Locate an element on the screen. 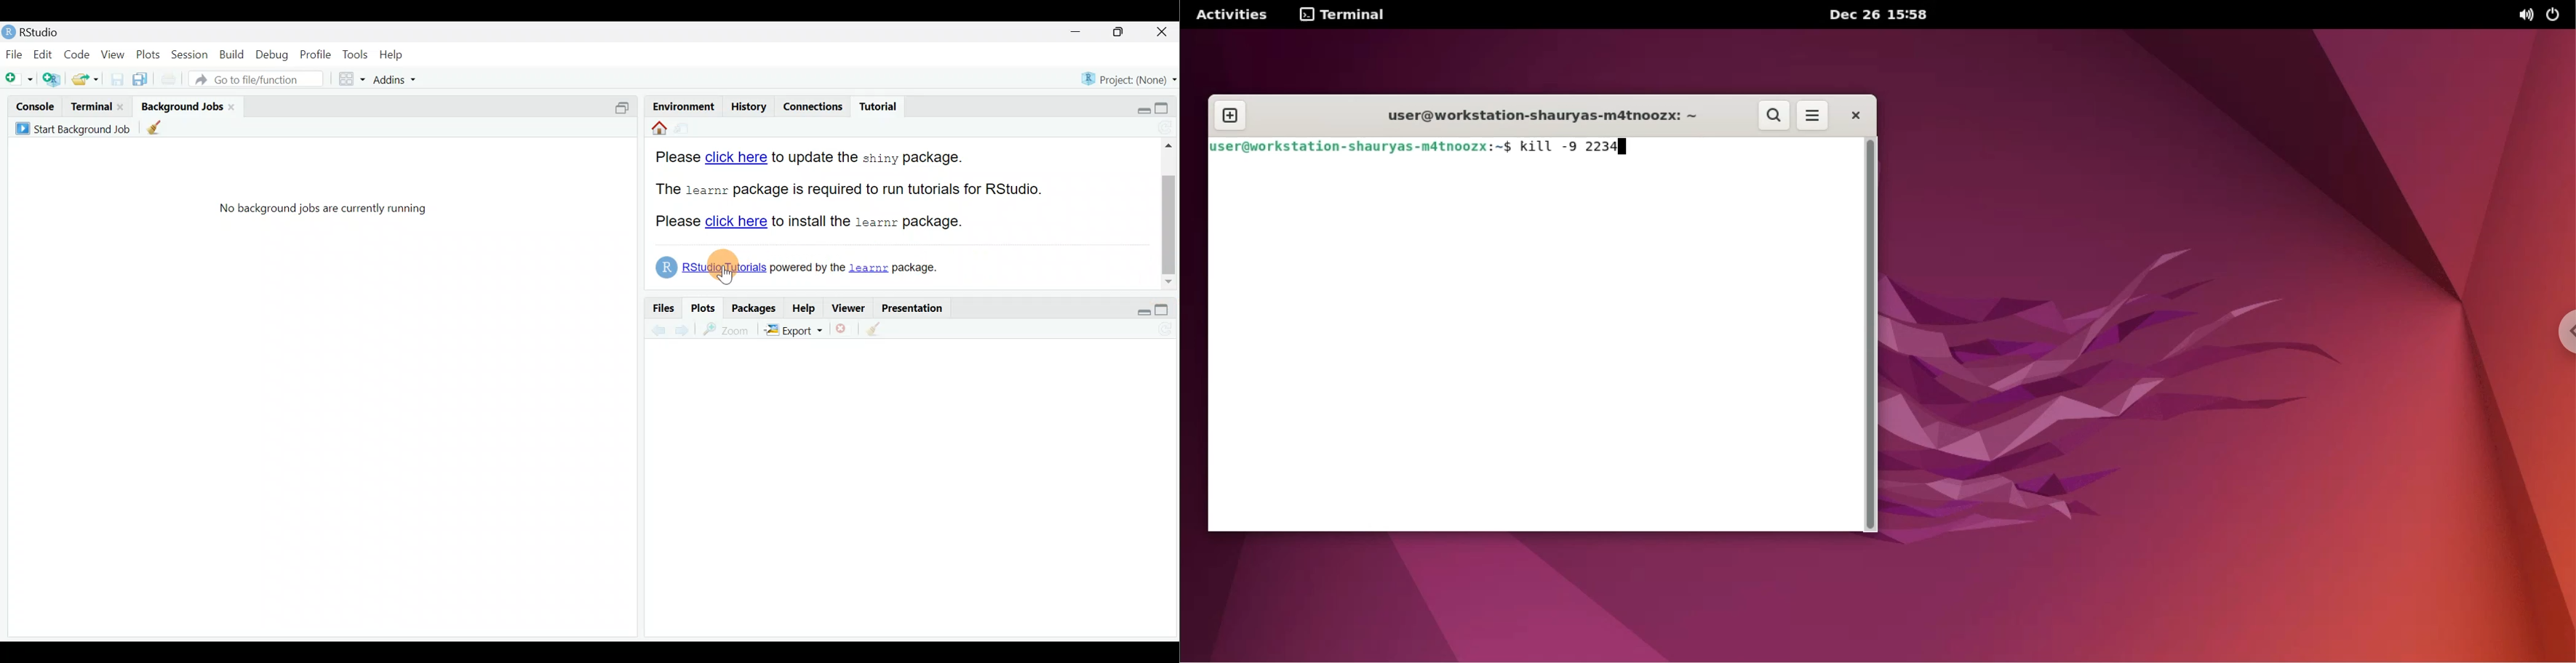 The image size is (2576, 672). Build is located at coordinates (231, 58).